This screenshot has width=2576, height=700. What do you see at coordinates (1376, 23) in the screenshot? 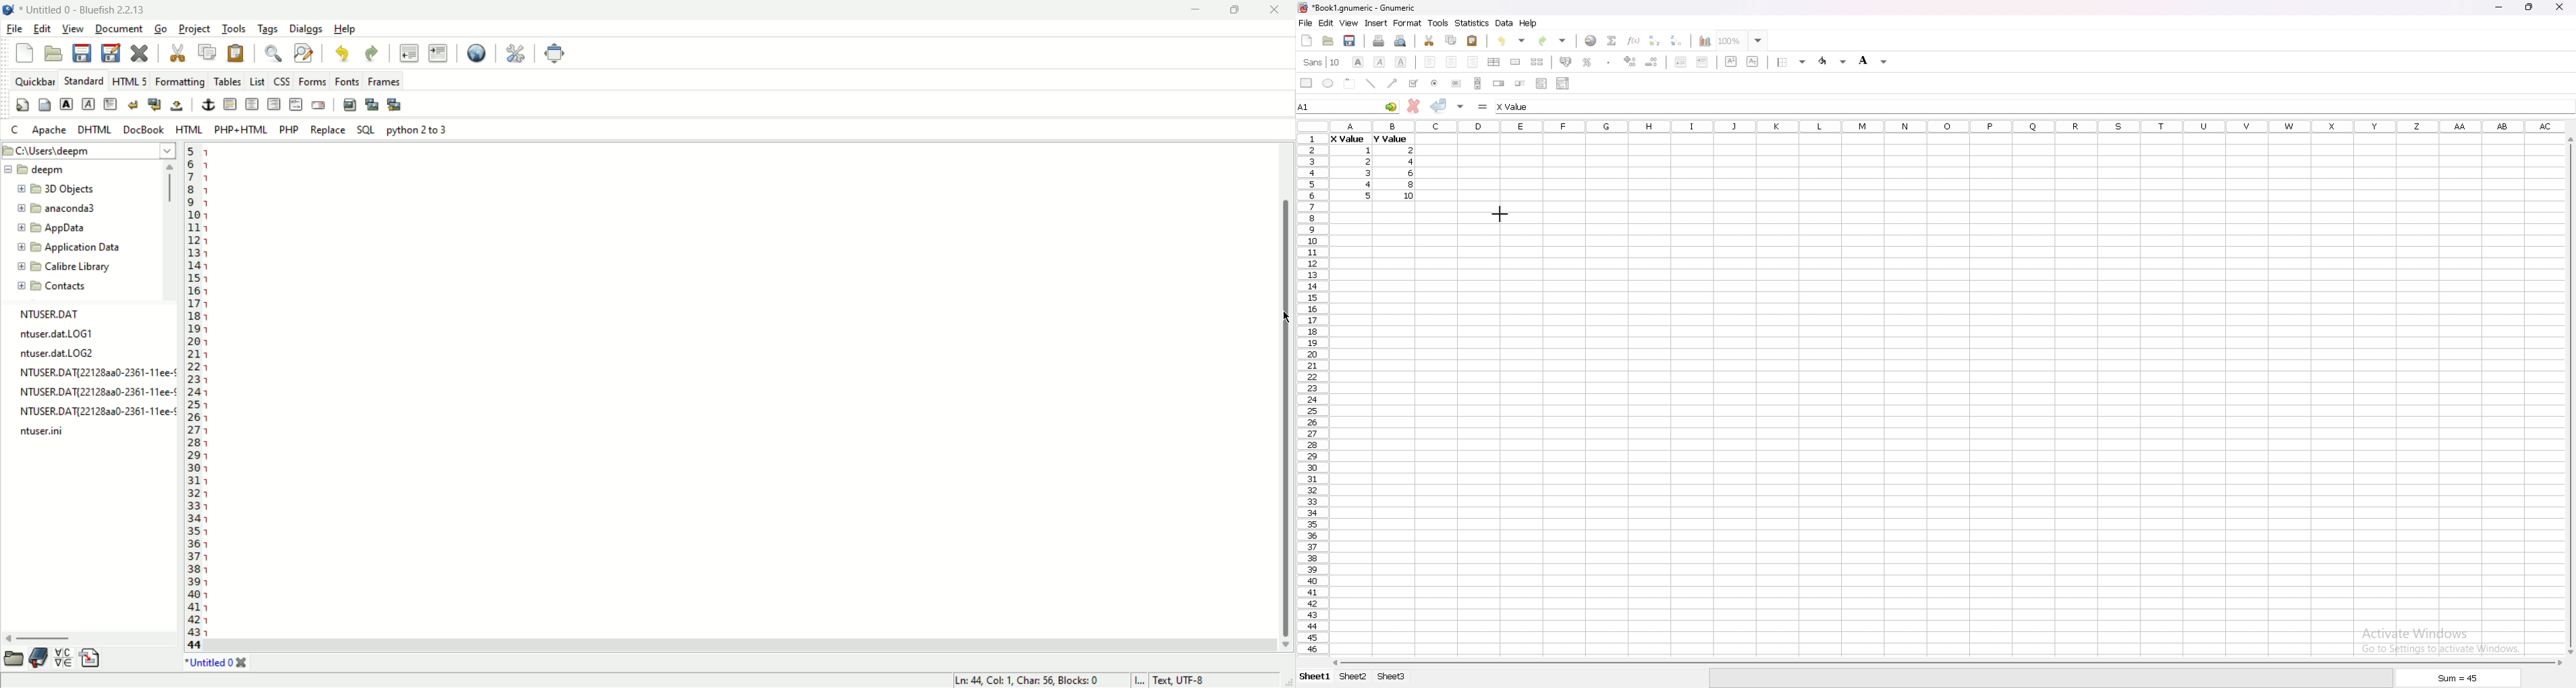
I see `insert` at bounding box center [1376, 23].